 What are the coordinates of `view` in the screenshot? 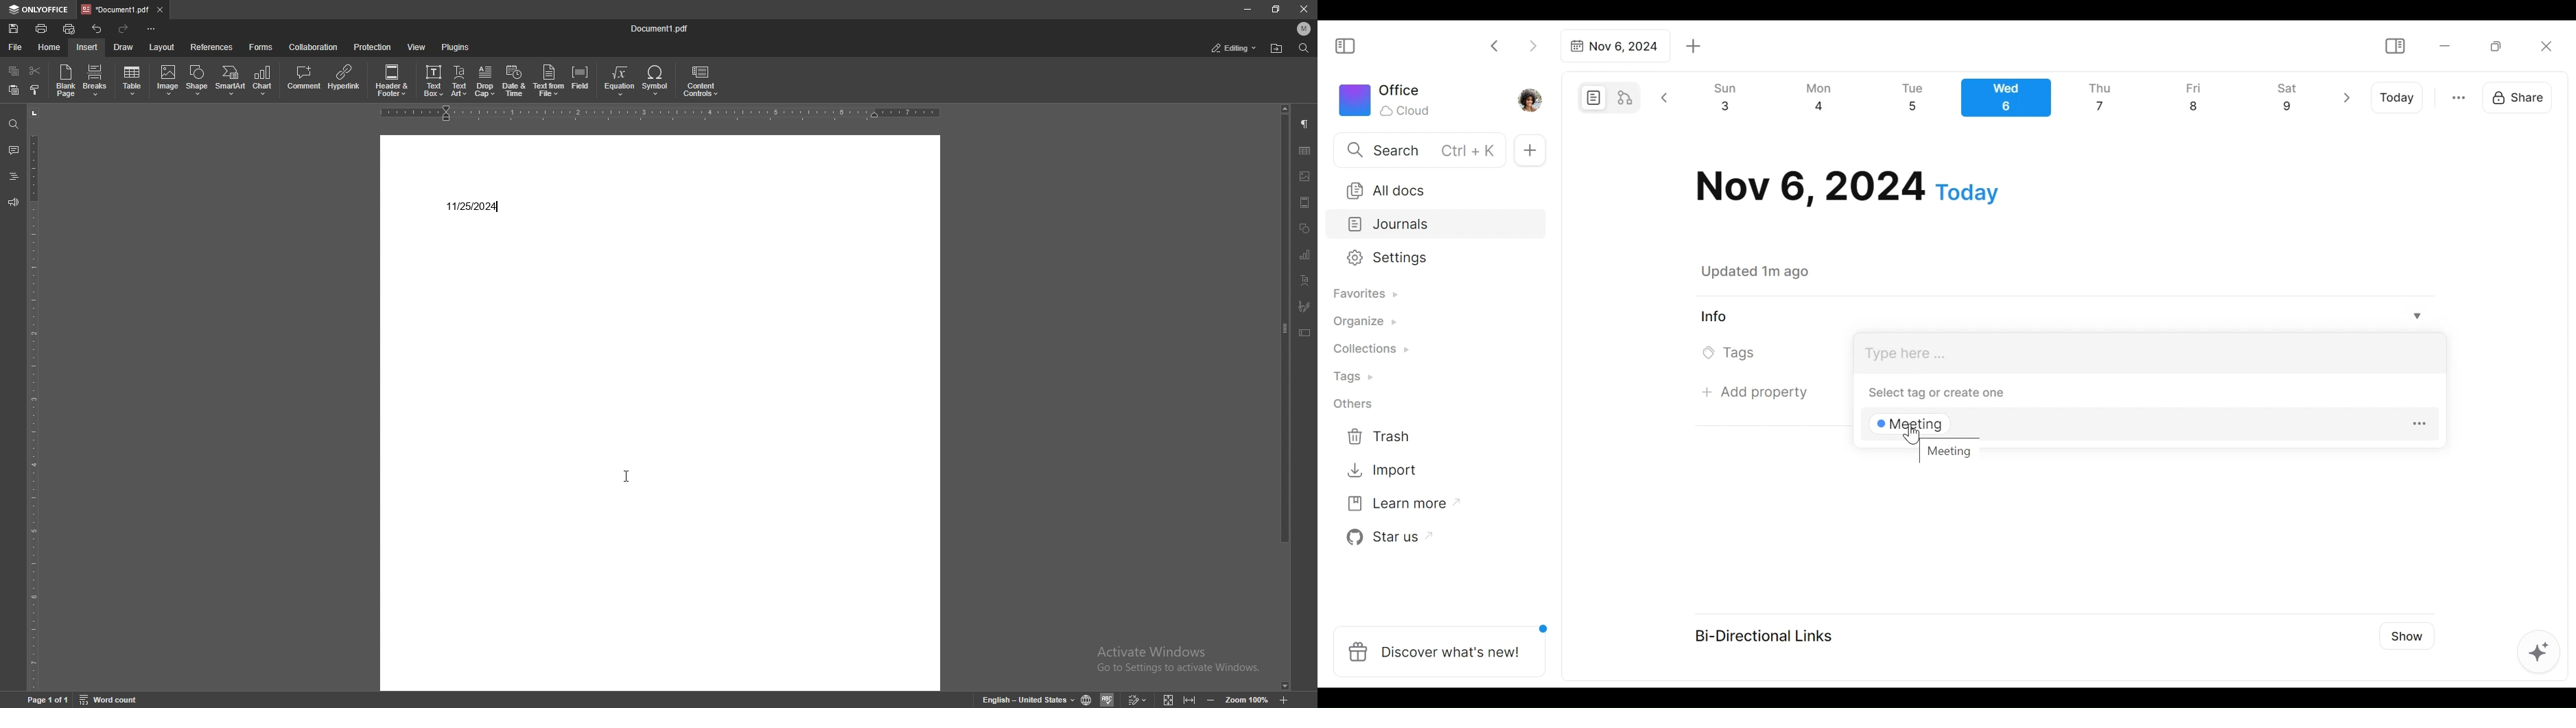 It's located at (1304, 202).